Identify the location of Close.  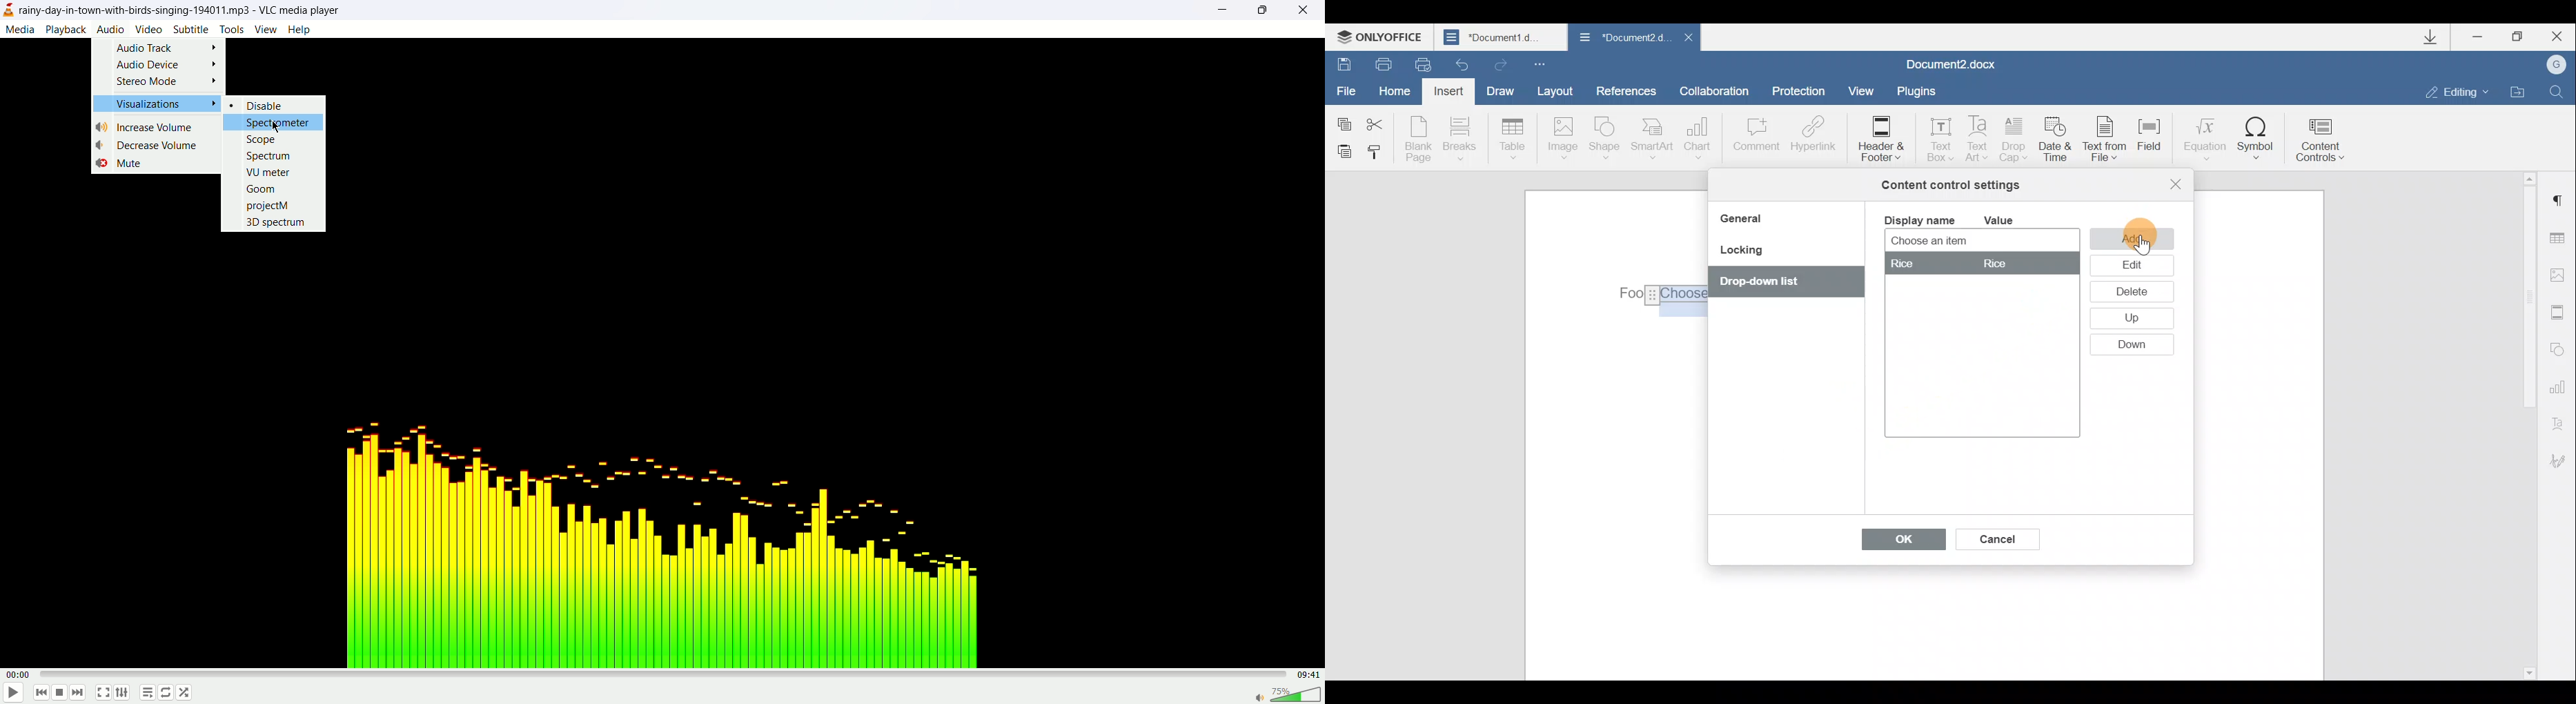
(1687, 41).